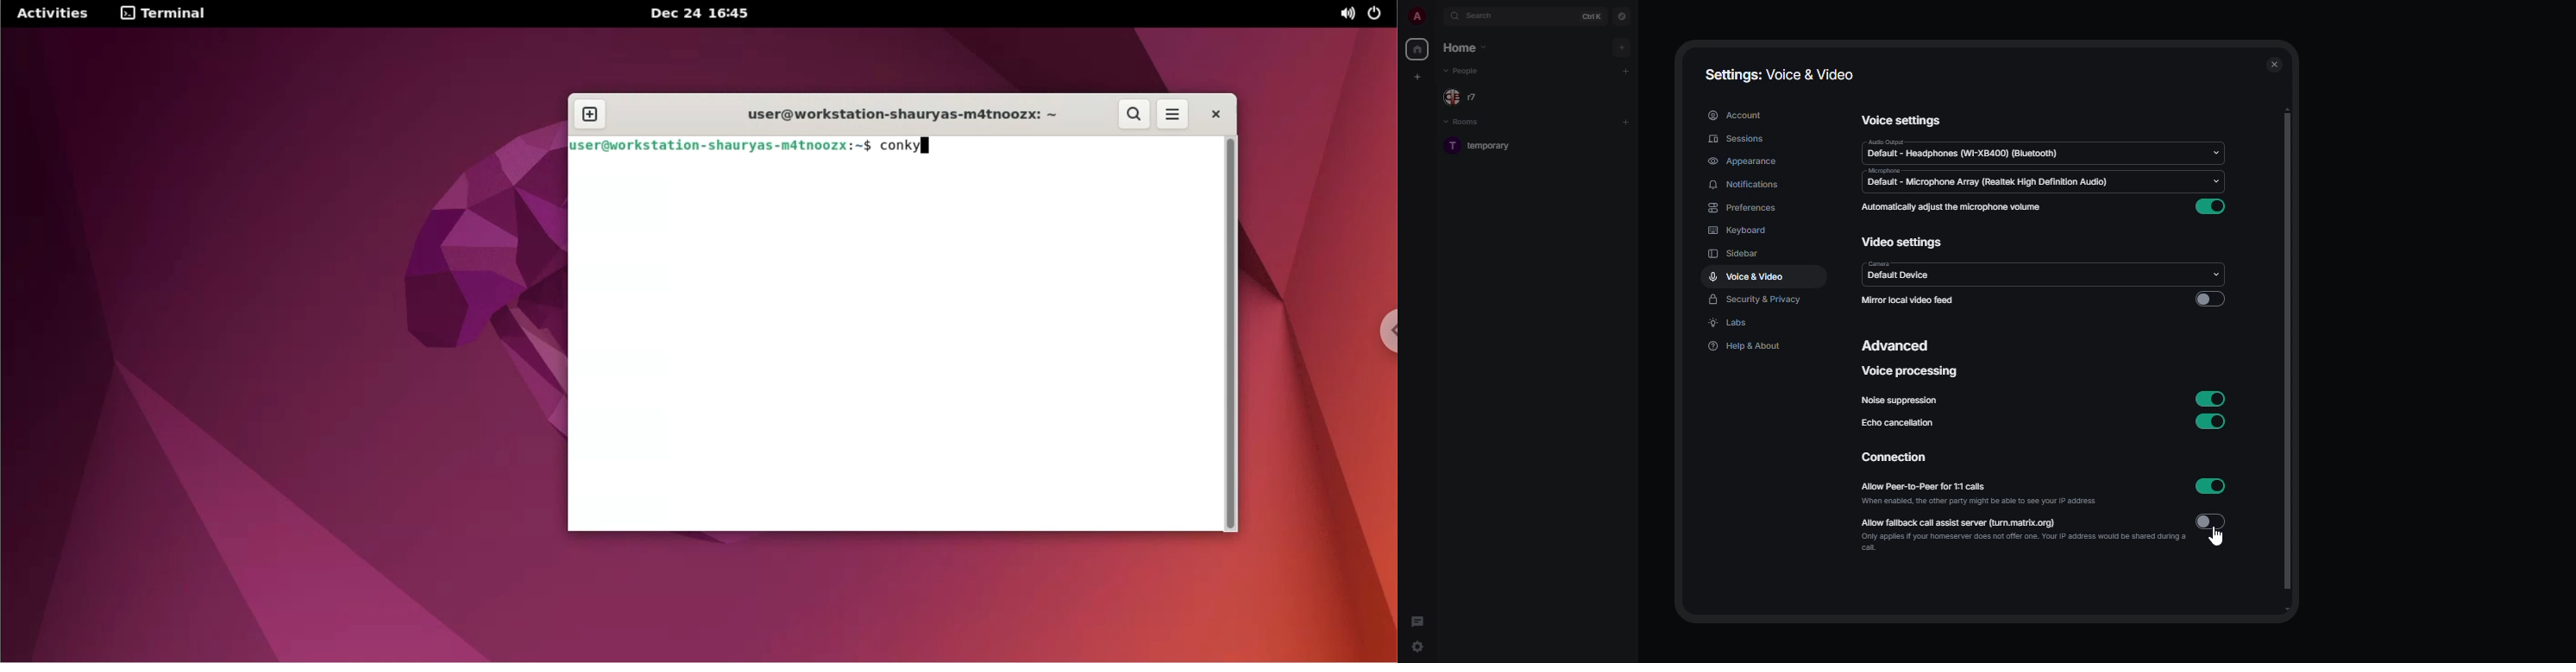 The height and width of the screenshot is (672, 2576). Describe the element at coordinates (2216, 272) in the screenshot. I see `drop down` at that location.